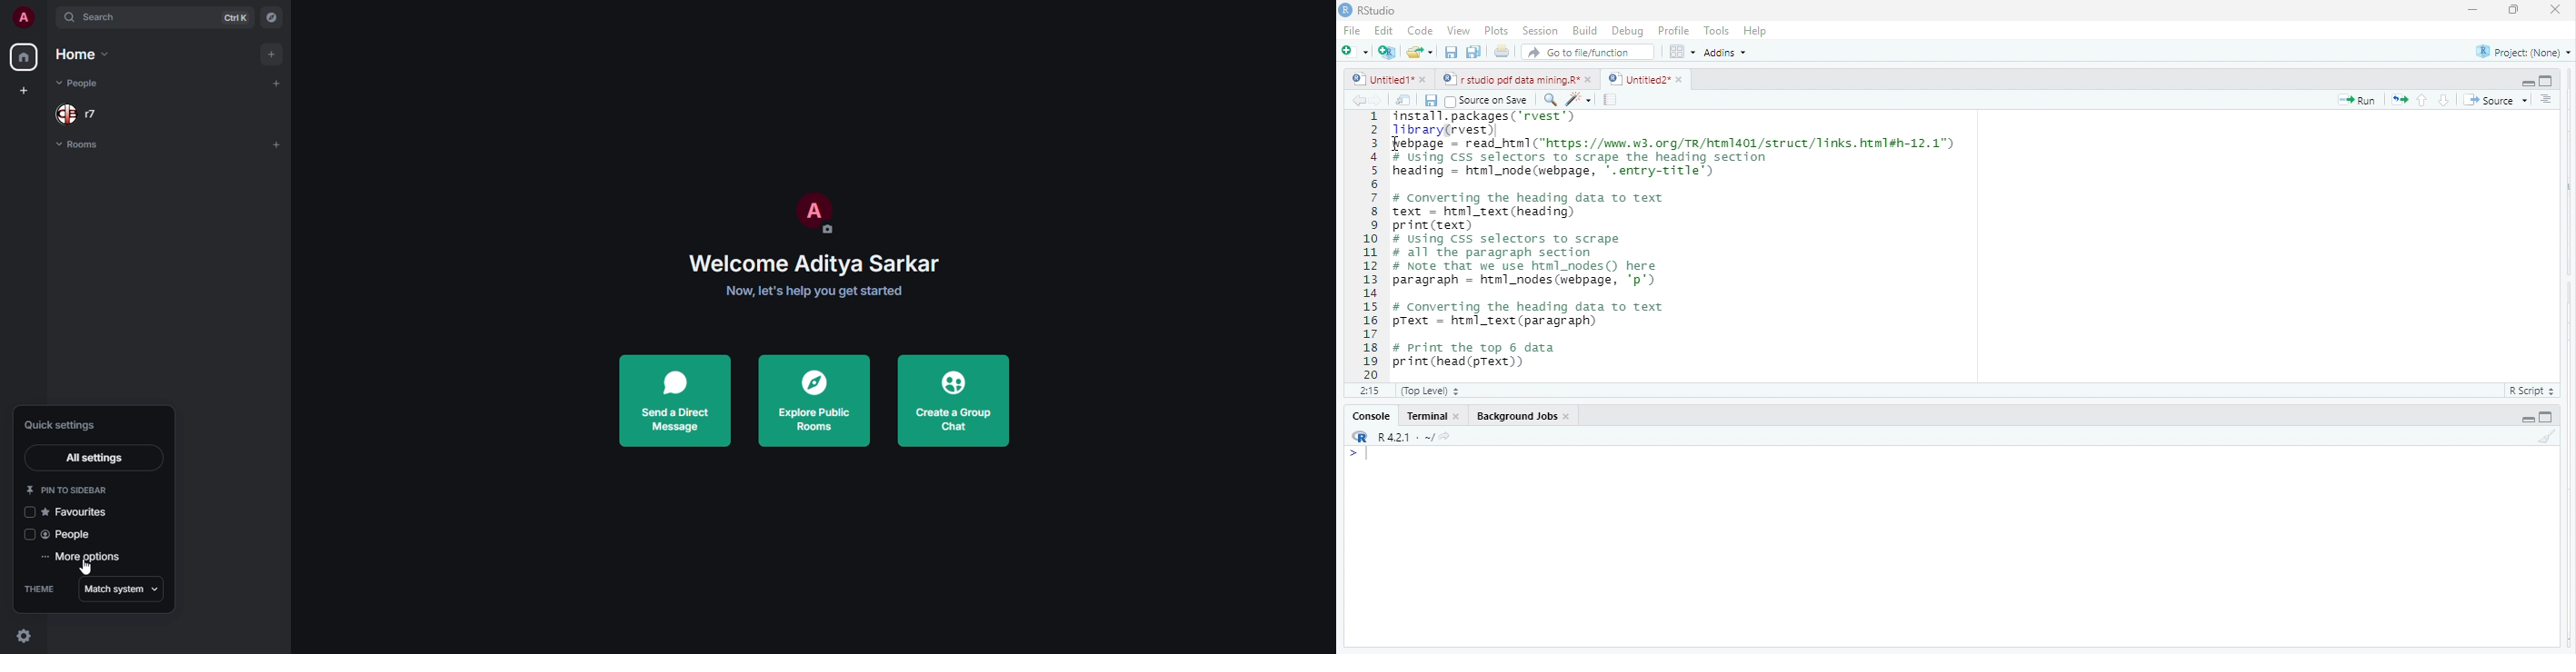 This screenshot has width=2576, height=672. Describe the element at coordinates (2496, 102) in the screenshot. I see ` Source ` at that location.